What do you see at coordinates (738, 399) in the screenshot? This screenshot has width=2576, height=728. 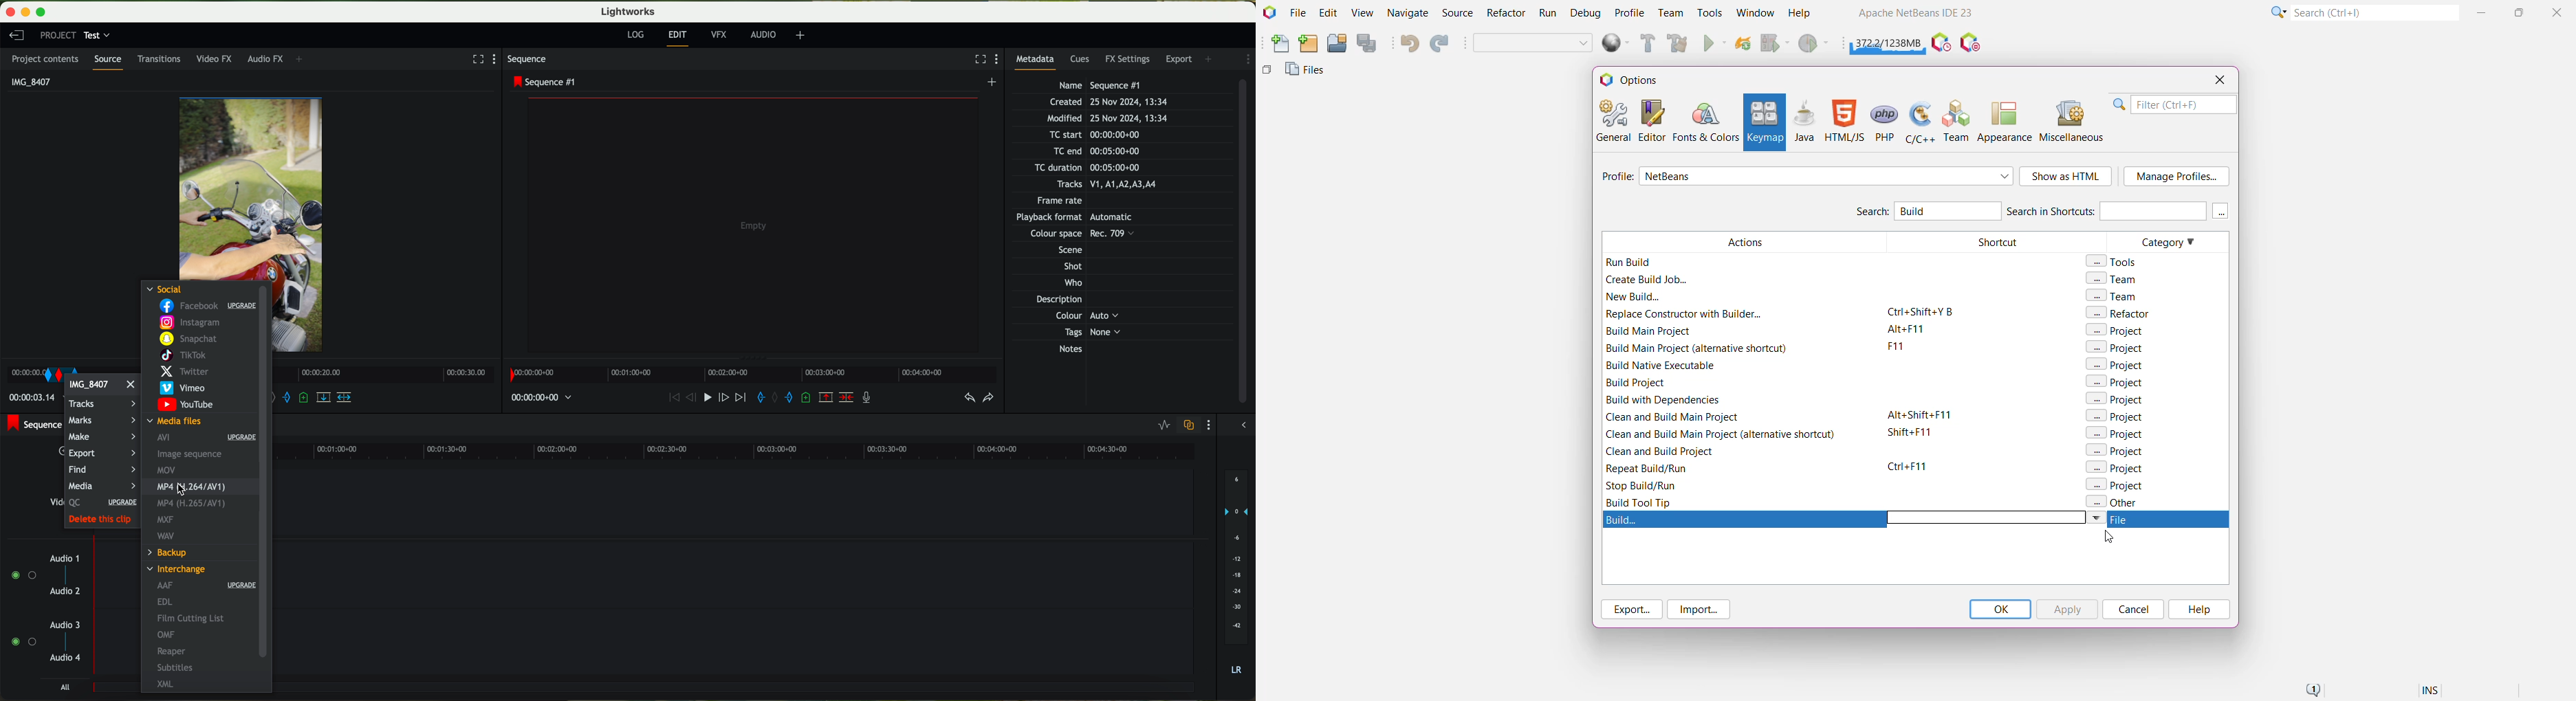 I see `move foward` at bounding box center [738, 399].